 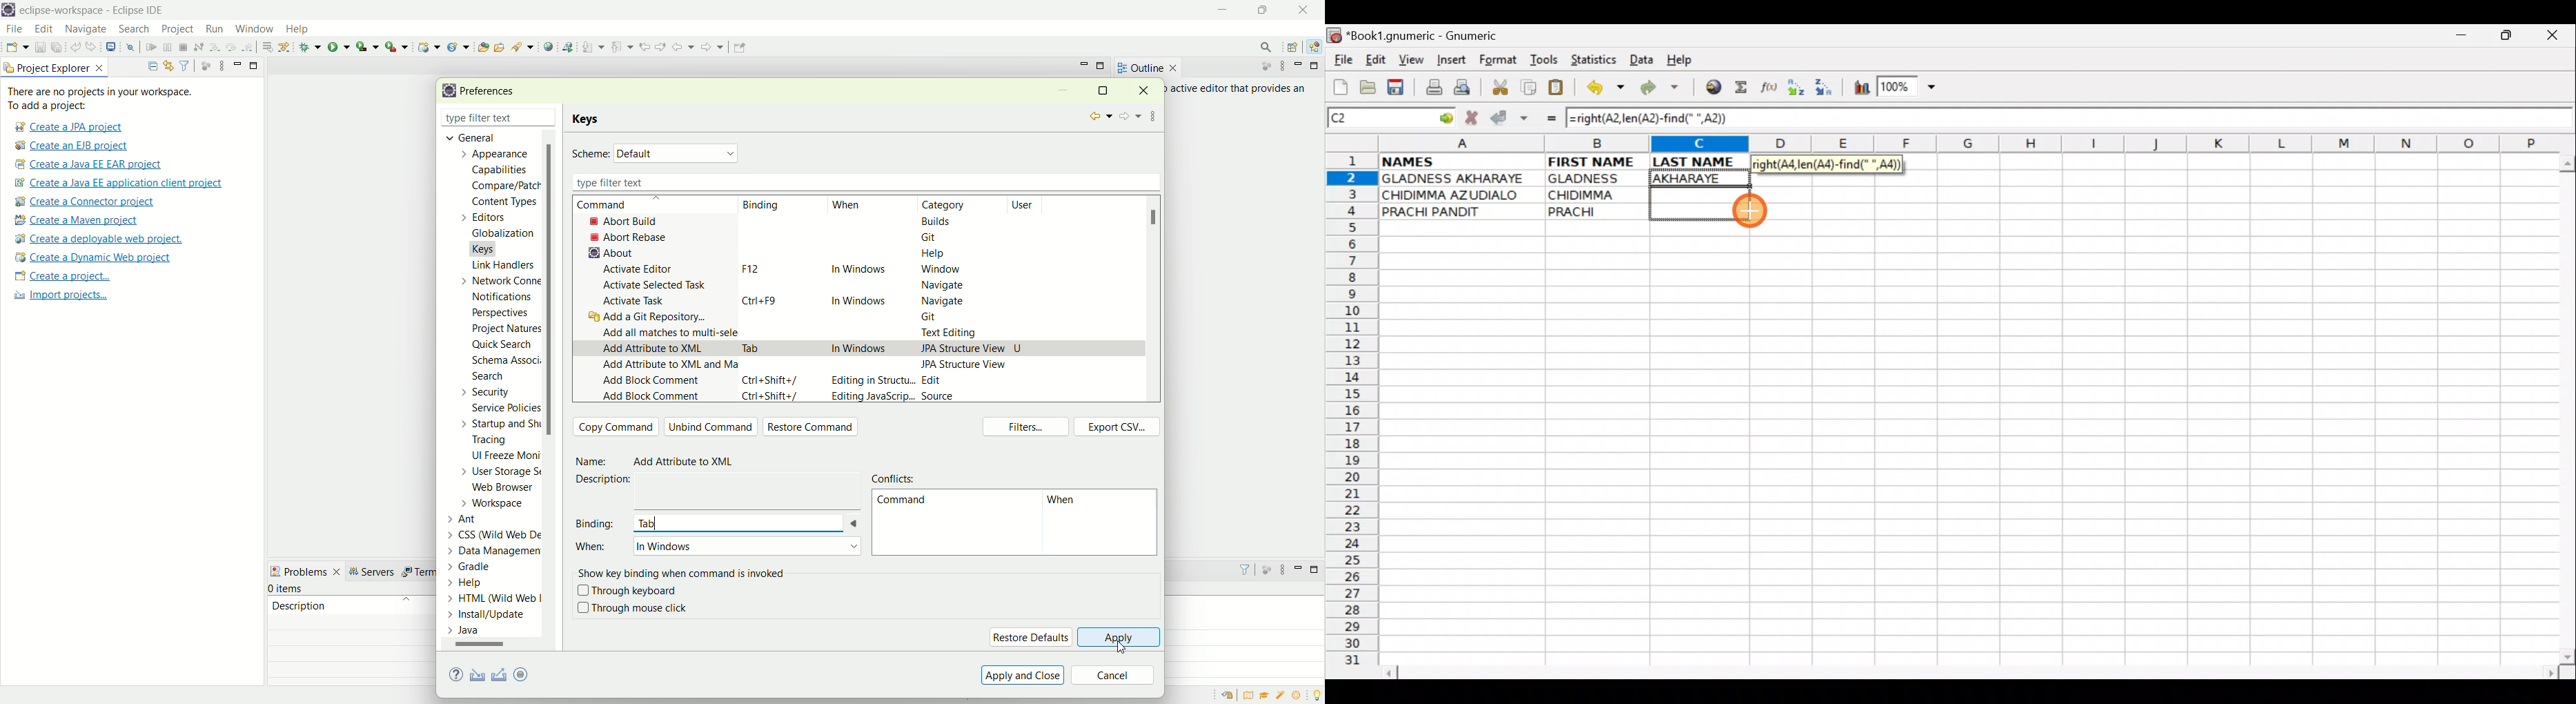 What do you see at coordinates (1501, 61) in the screenshot?
I see `Format` at bounding box center [1501, 61].